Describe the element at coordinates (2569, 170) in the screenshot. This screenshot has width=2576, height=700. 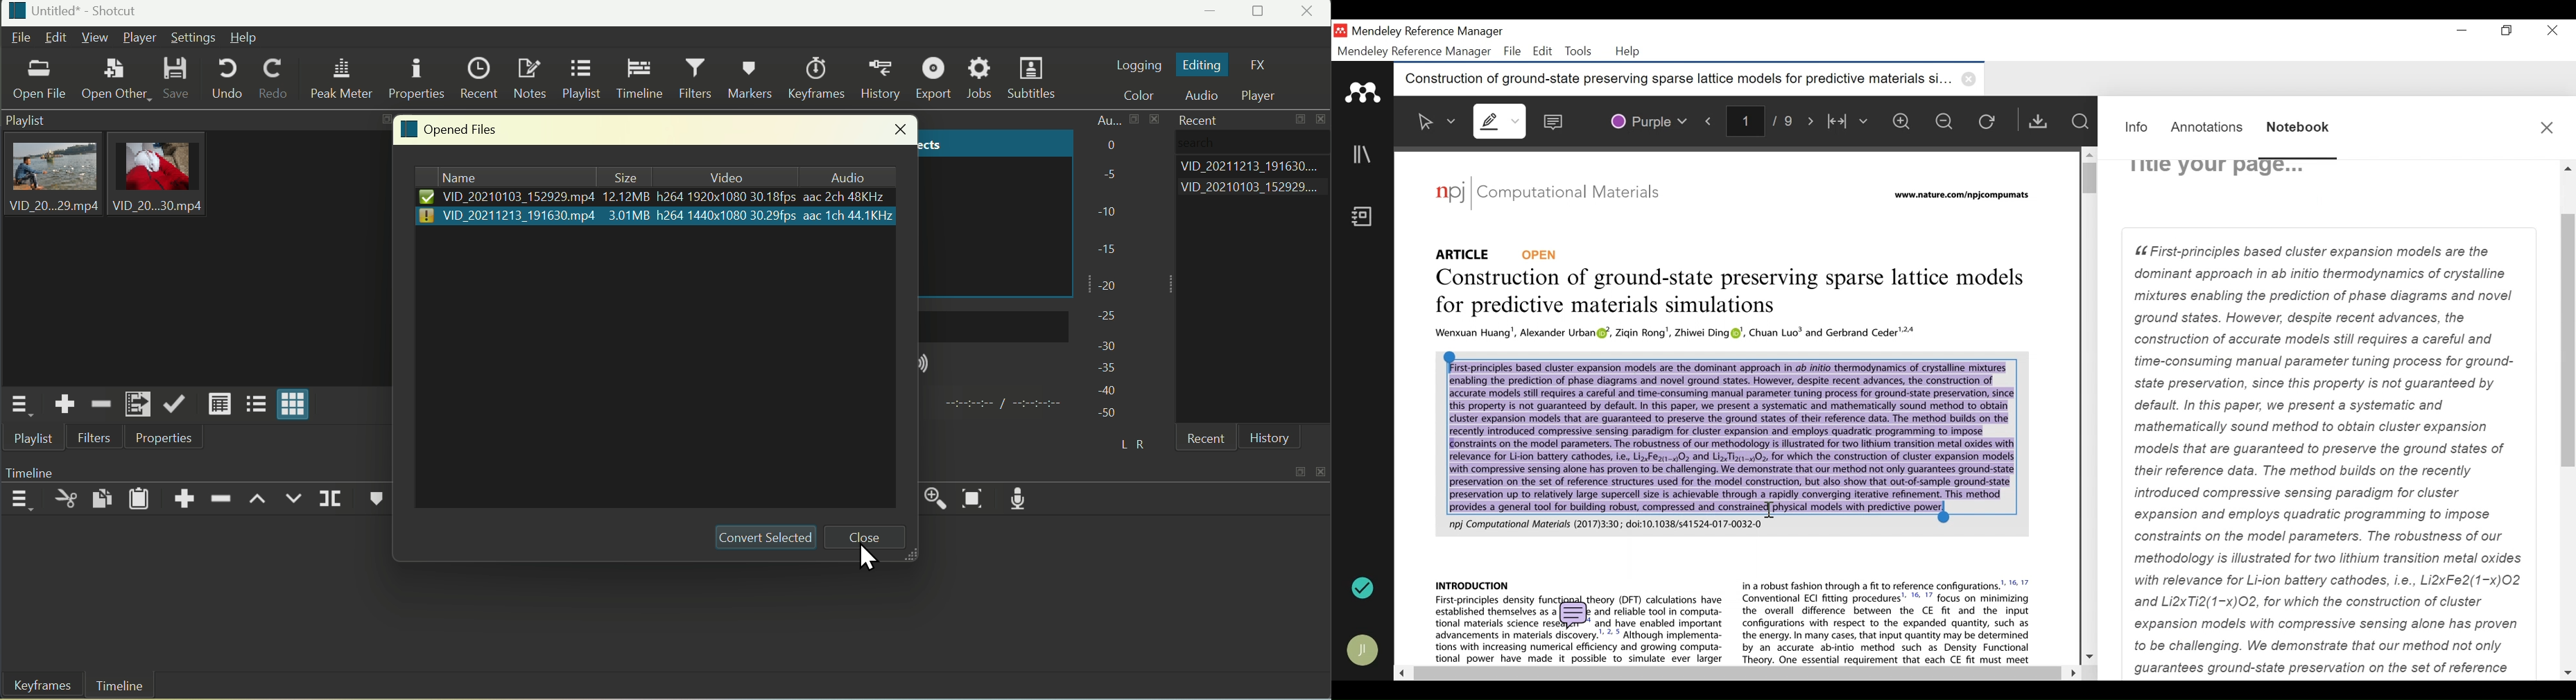
I see `Scroll up` at that location.